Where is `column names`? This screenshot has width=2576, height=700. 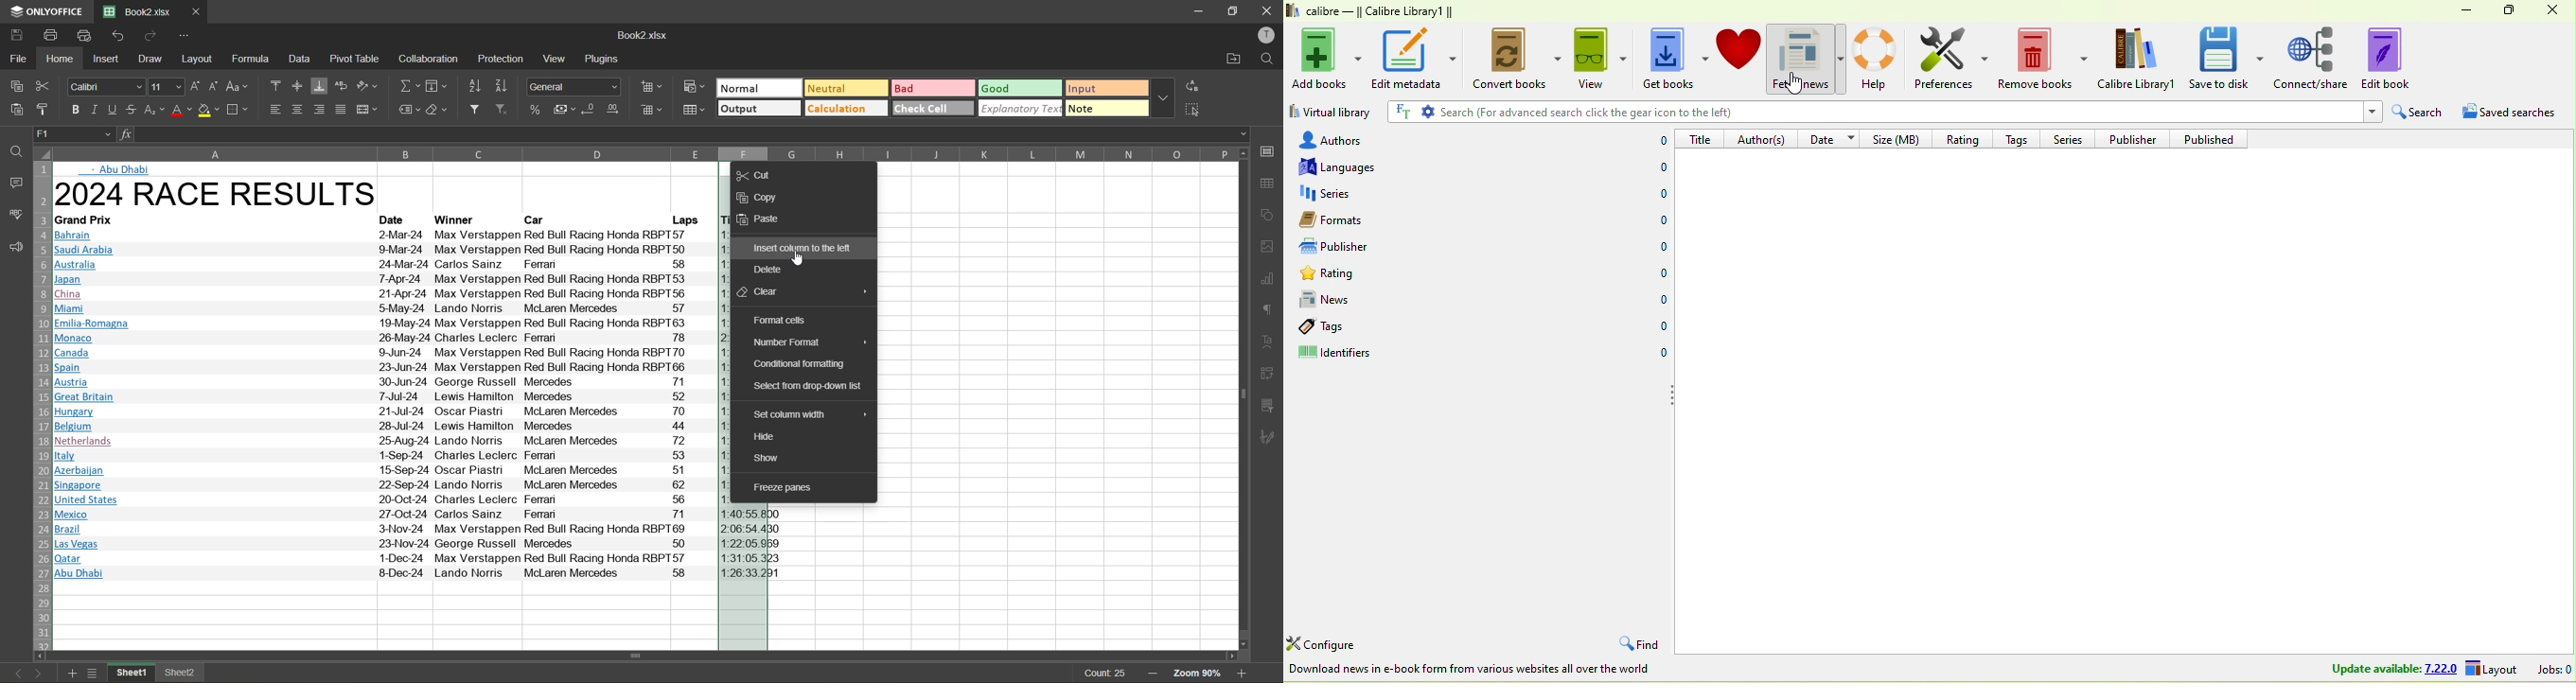 column names is located at coordinates (641, 152).